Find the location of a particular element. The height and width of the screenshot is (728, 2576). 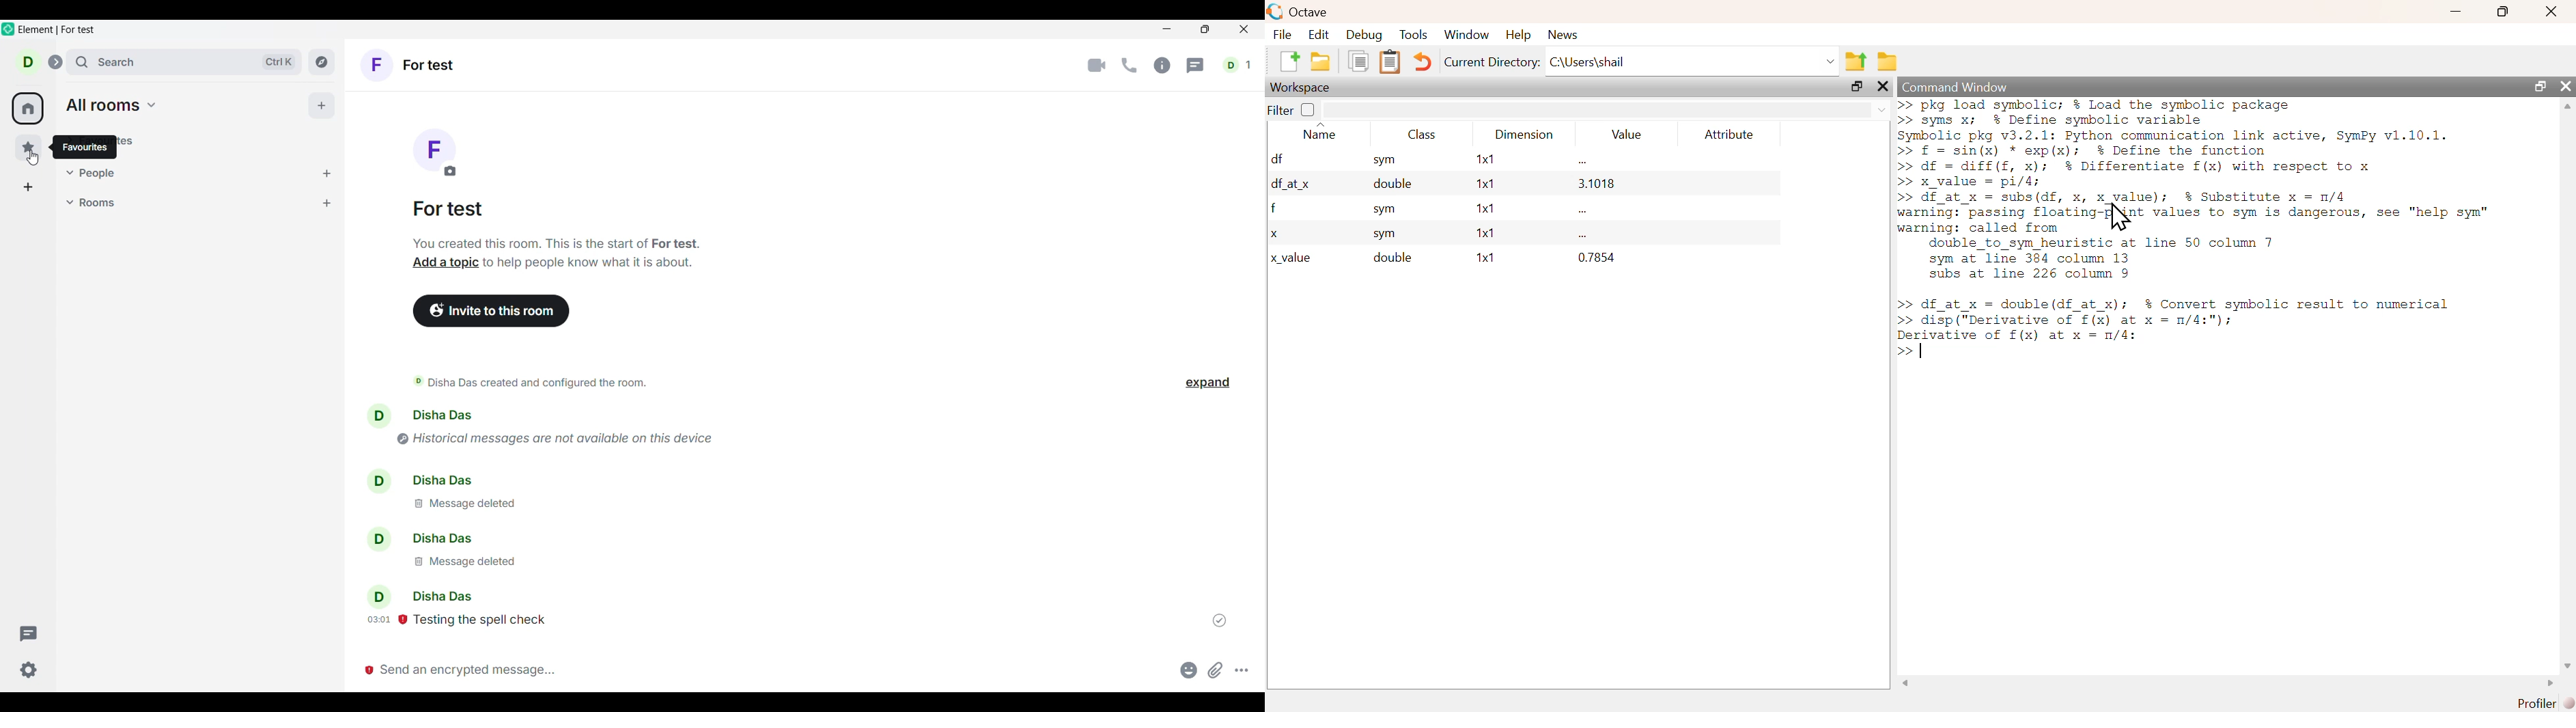

Start chat is located at coordinates (327, 173).